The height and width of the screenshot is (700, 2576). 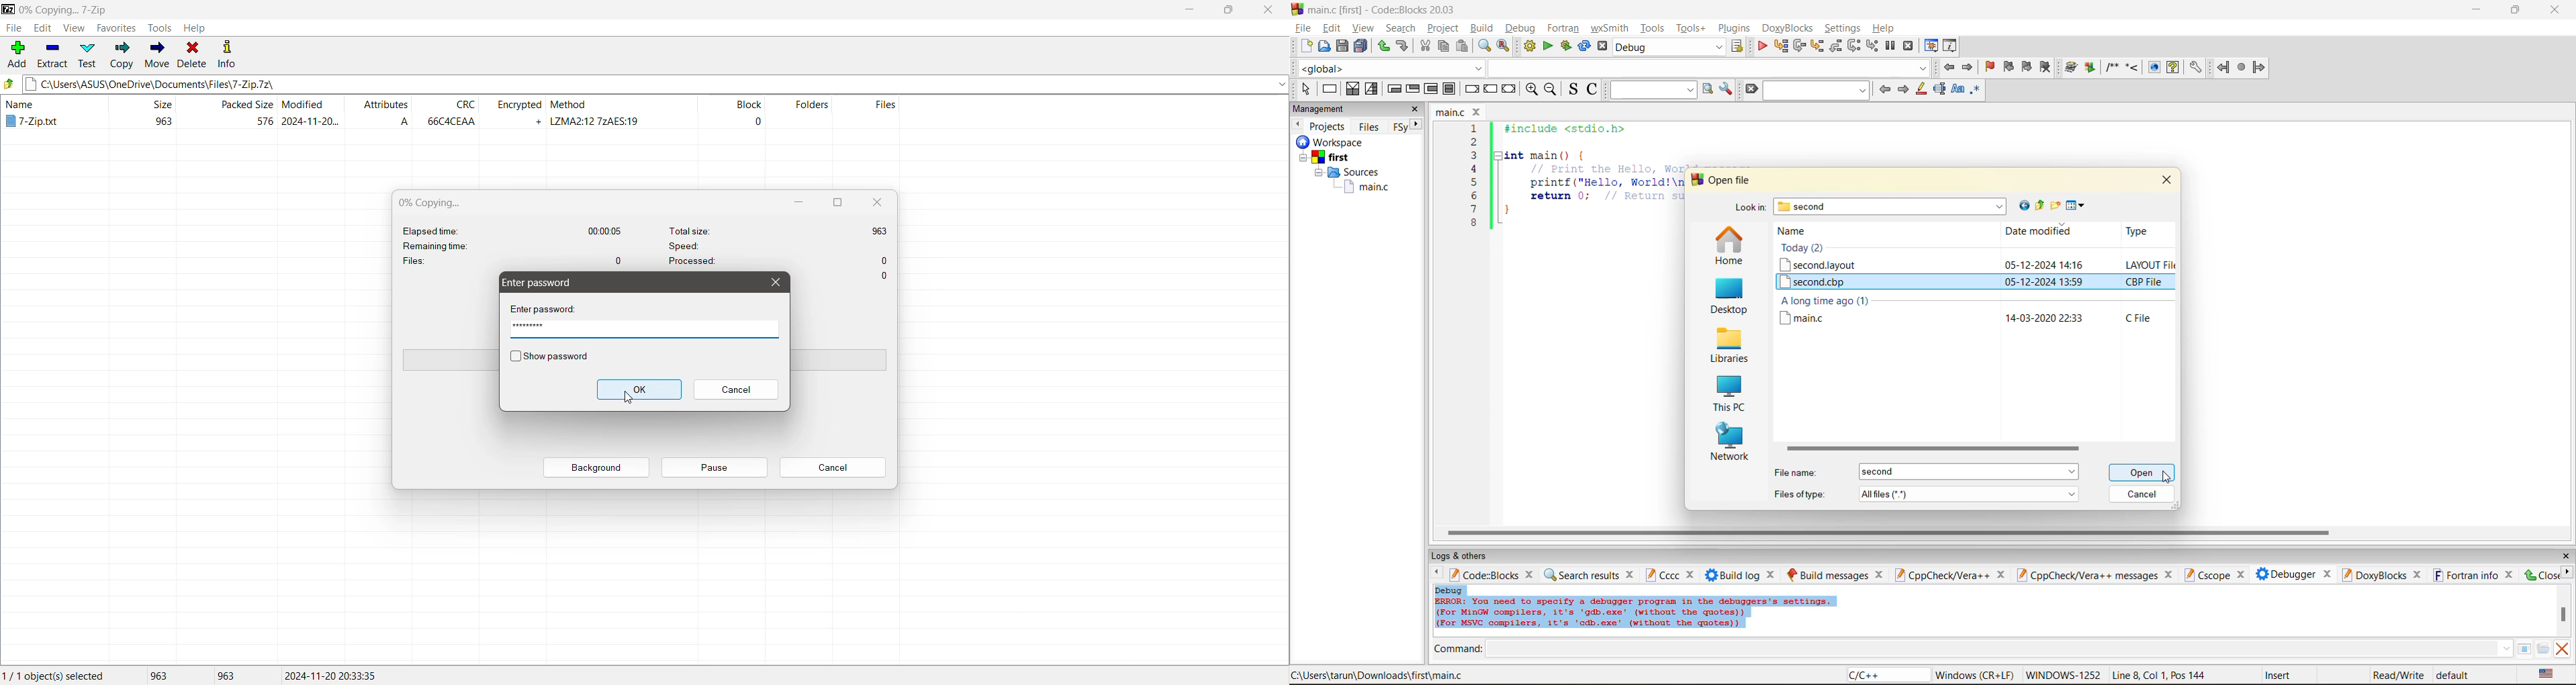 I want to click on selection, so click(x=1372, y=89).